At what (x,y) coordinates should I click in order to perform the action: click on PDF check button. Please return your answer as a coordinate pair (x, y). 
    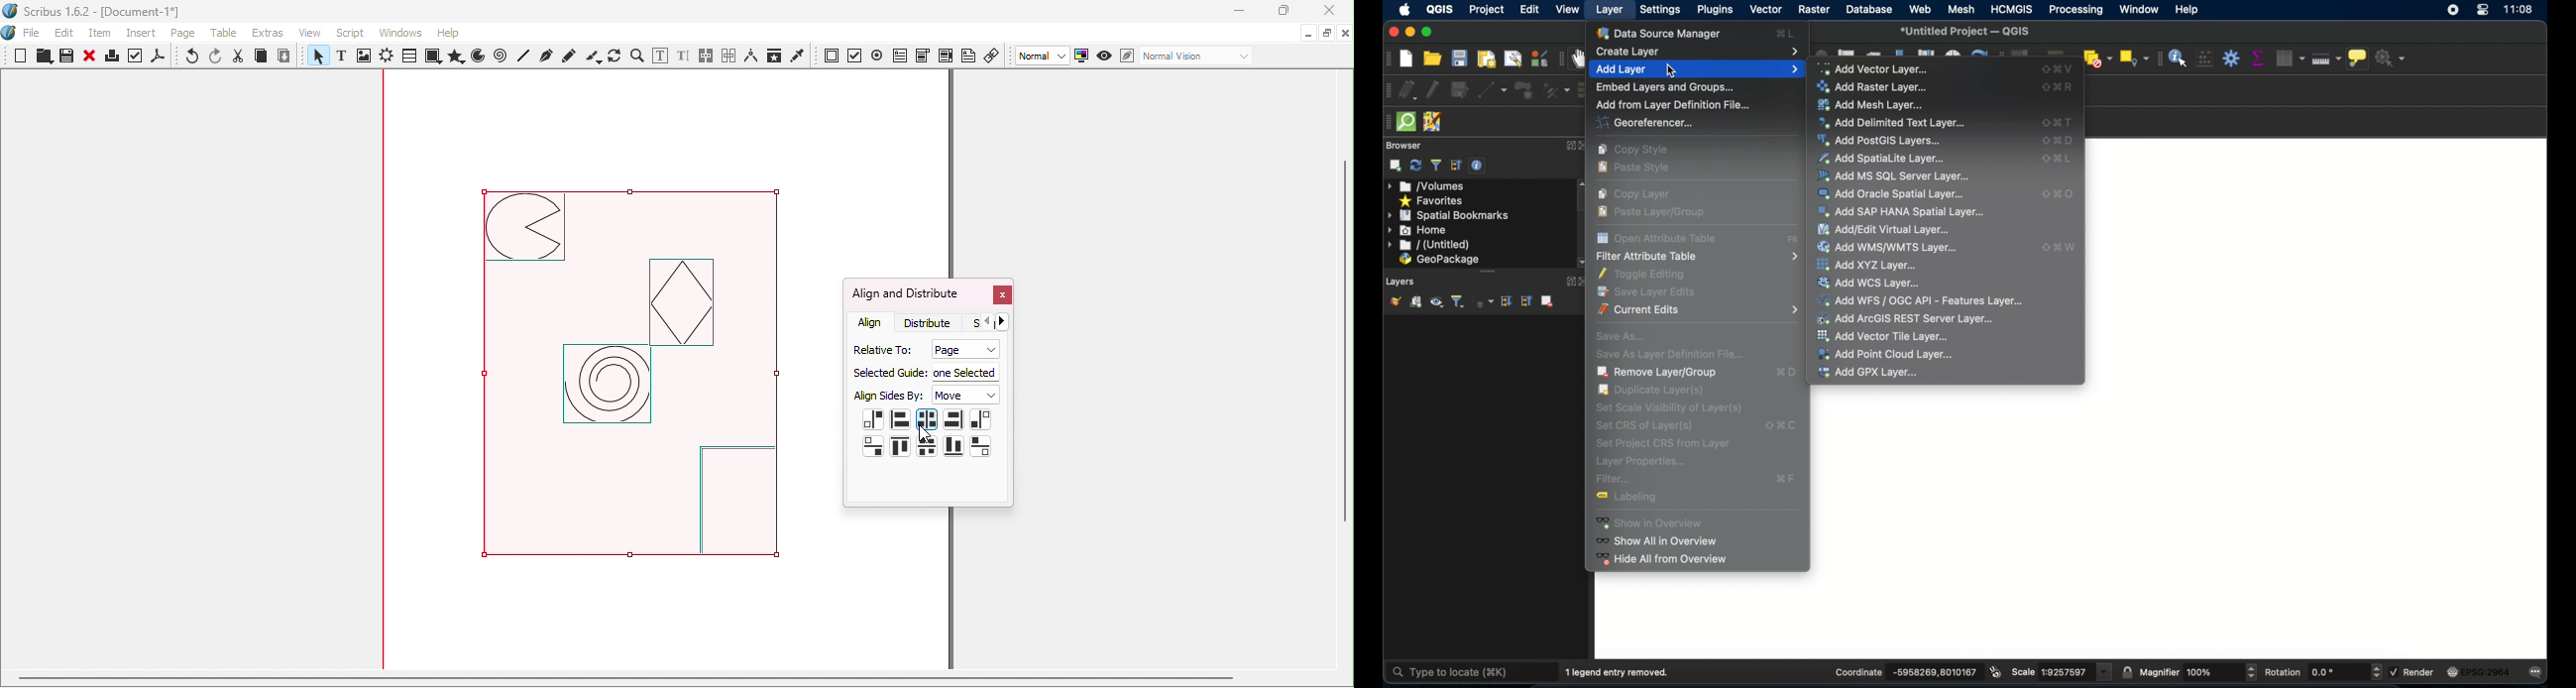
    Looking at the image, I should click on (855, 55).